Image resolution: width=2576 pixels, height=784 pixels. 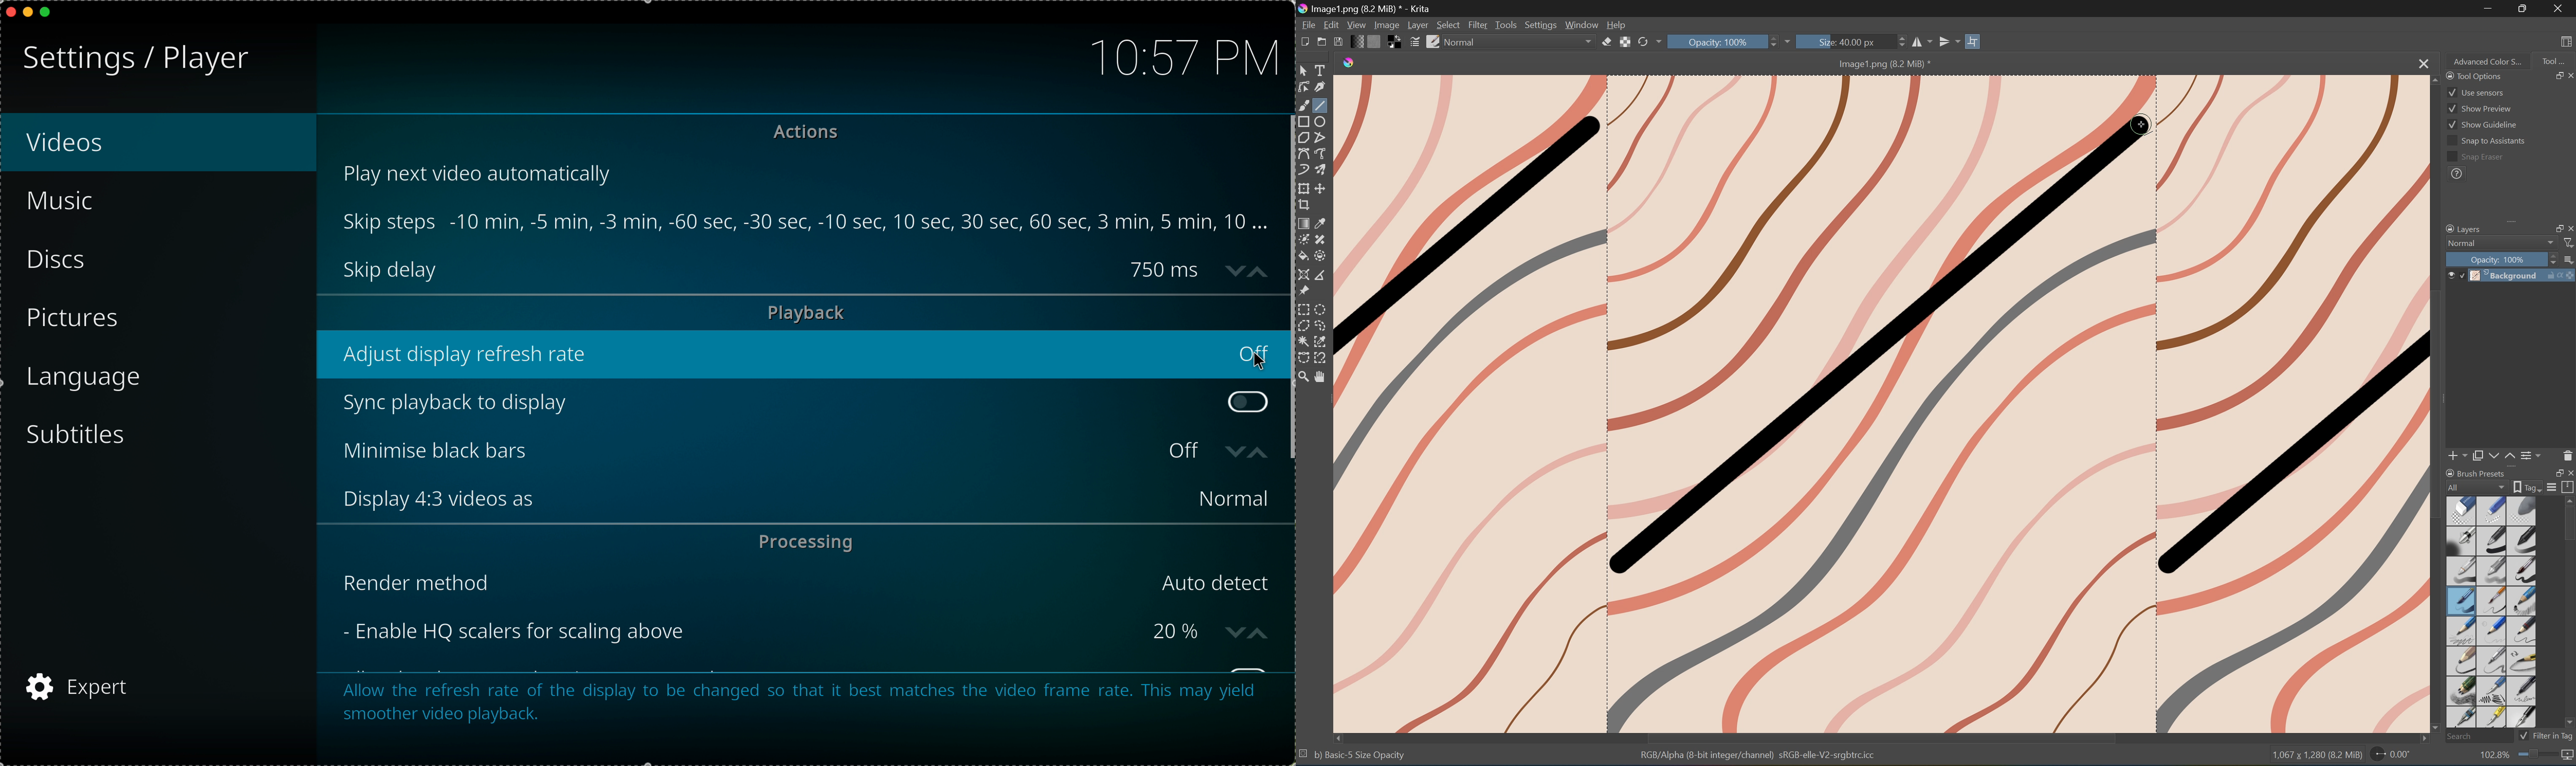 I want to click on 10:57 PM, so click(x=1178, y=55).